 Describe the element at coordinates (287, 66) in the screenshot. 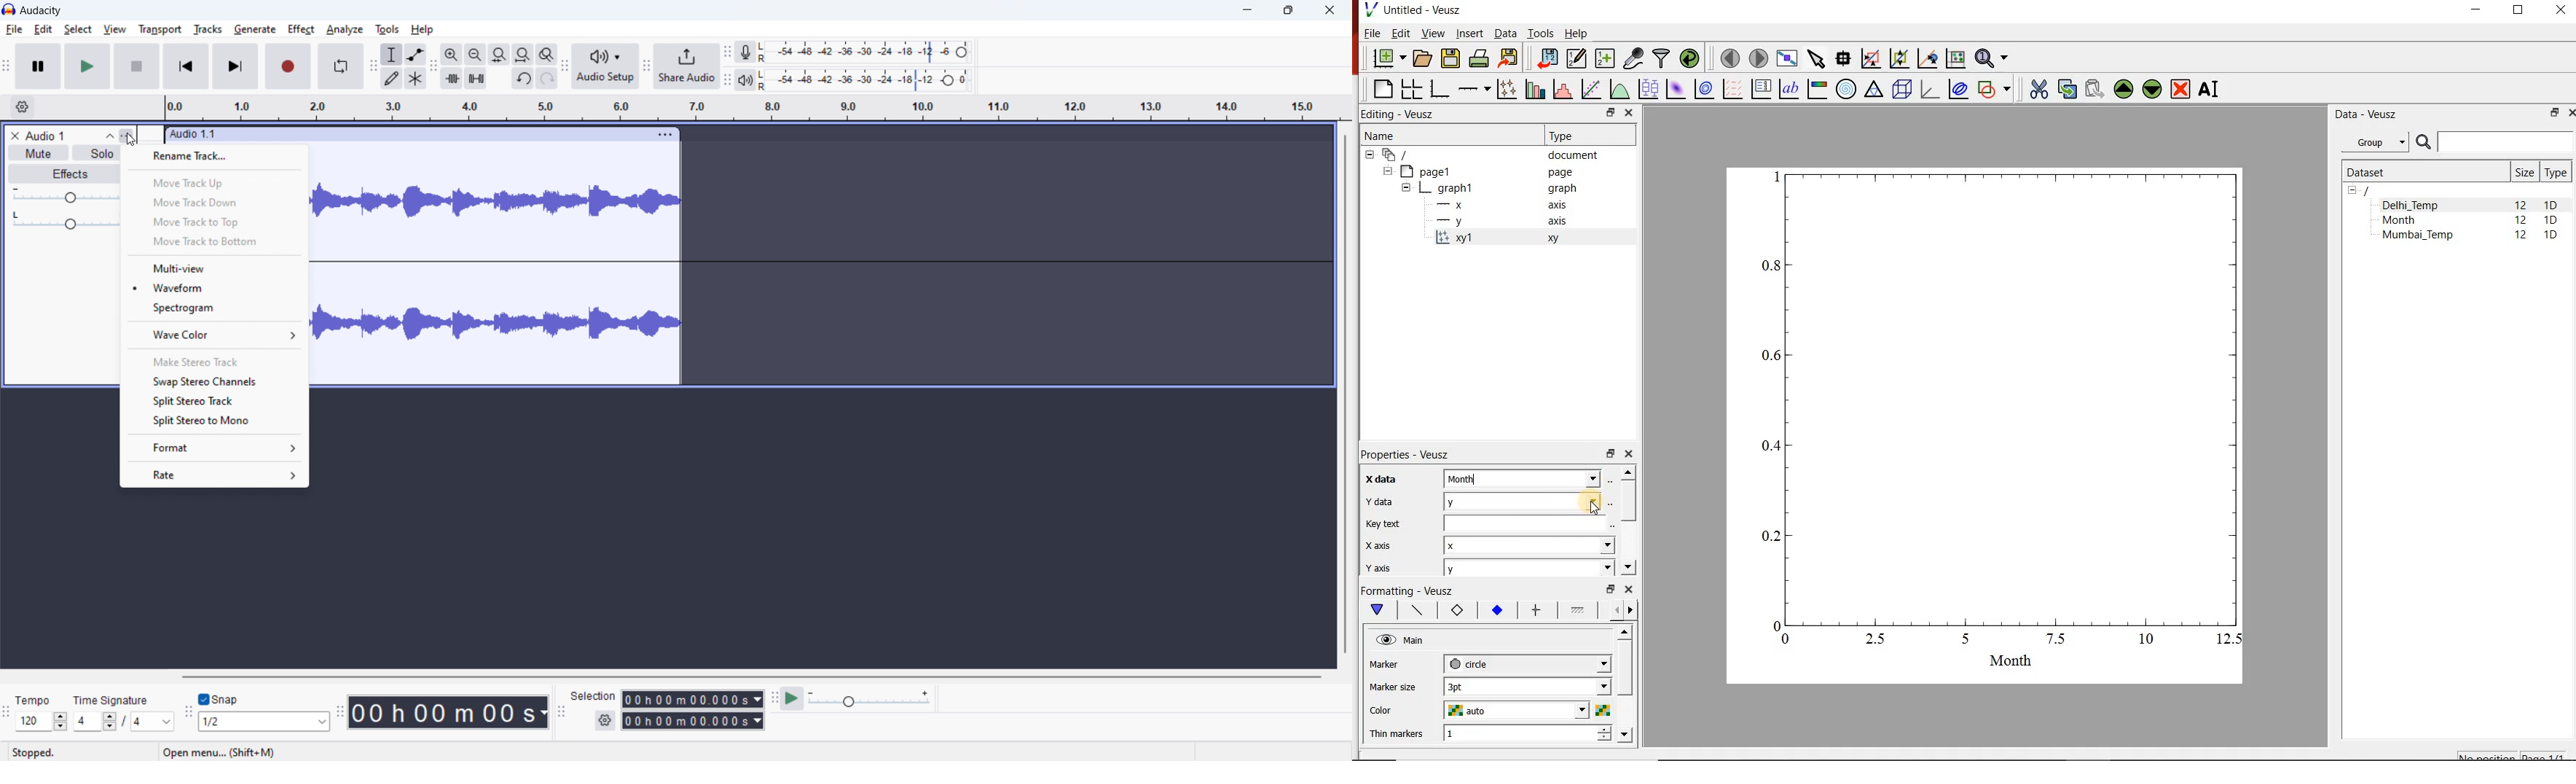

I see `record` at that location.